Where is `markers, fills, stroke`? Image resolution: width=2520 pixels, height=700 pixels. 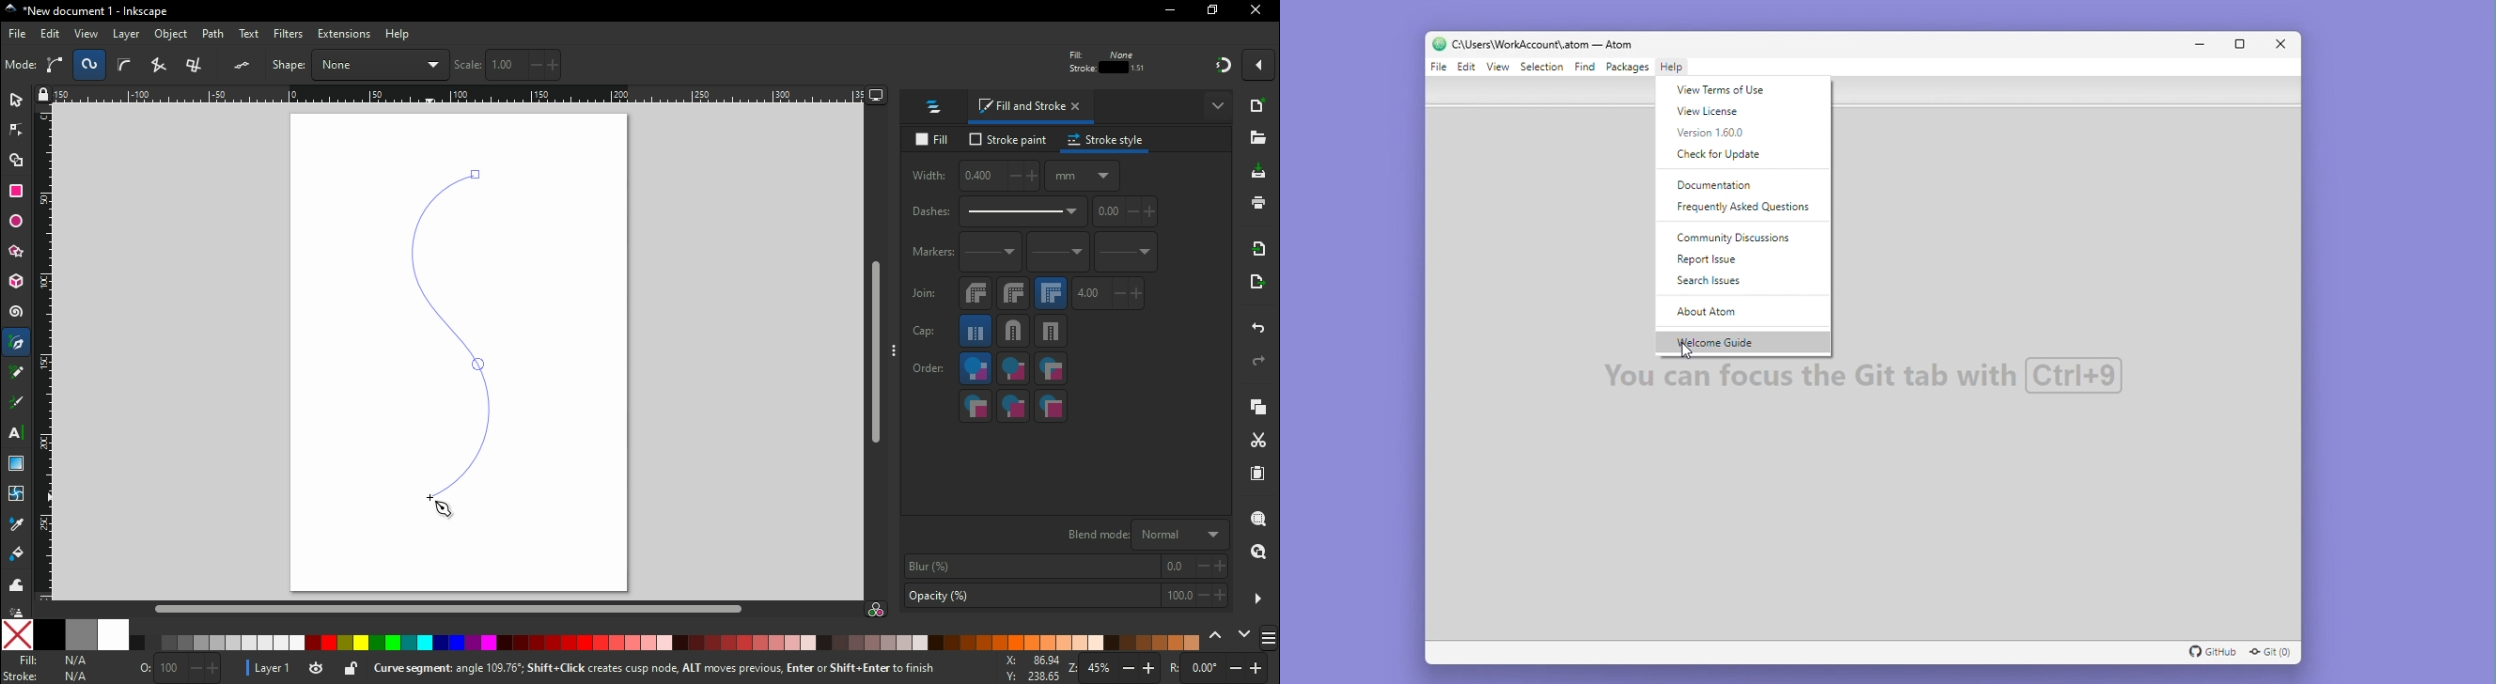 markers, fills, stroke is located at coordinates (976, 408).